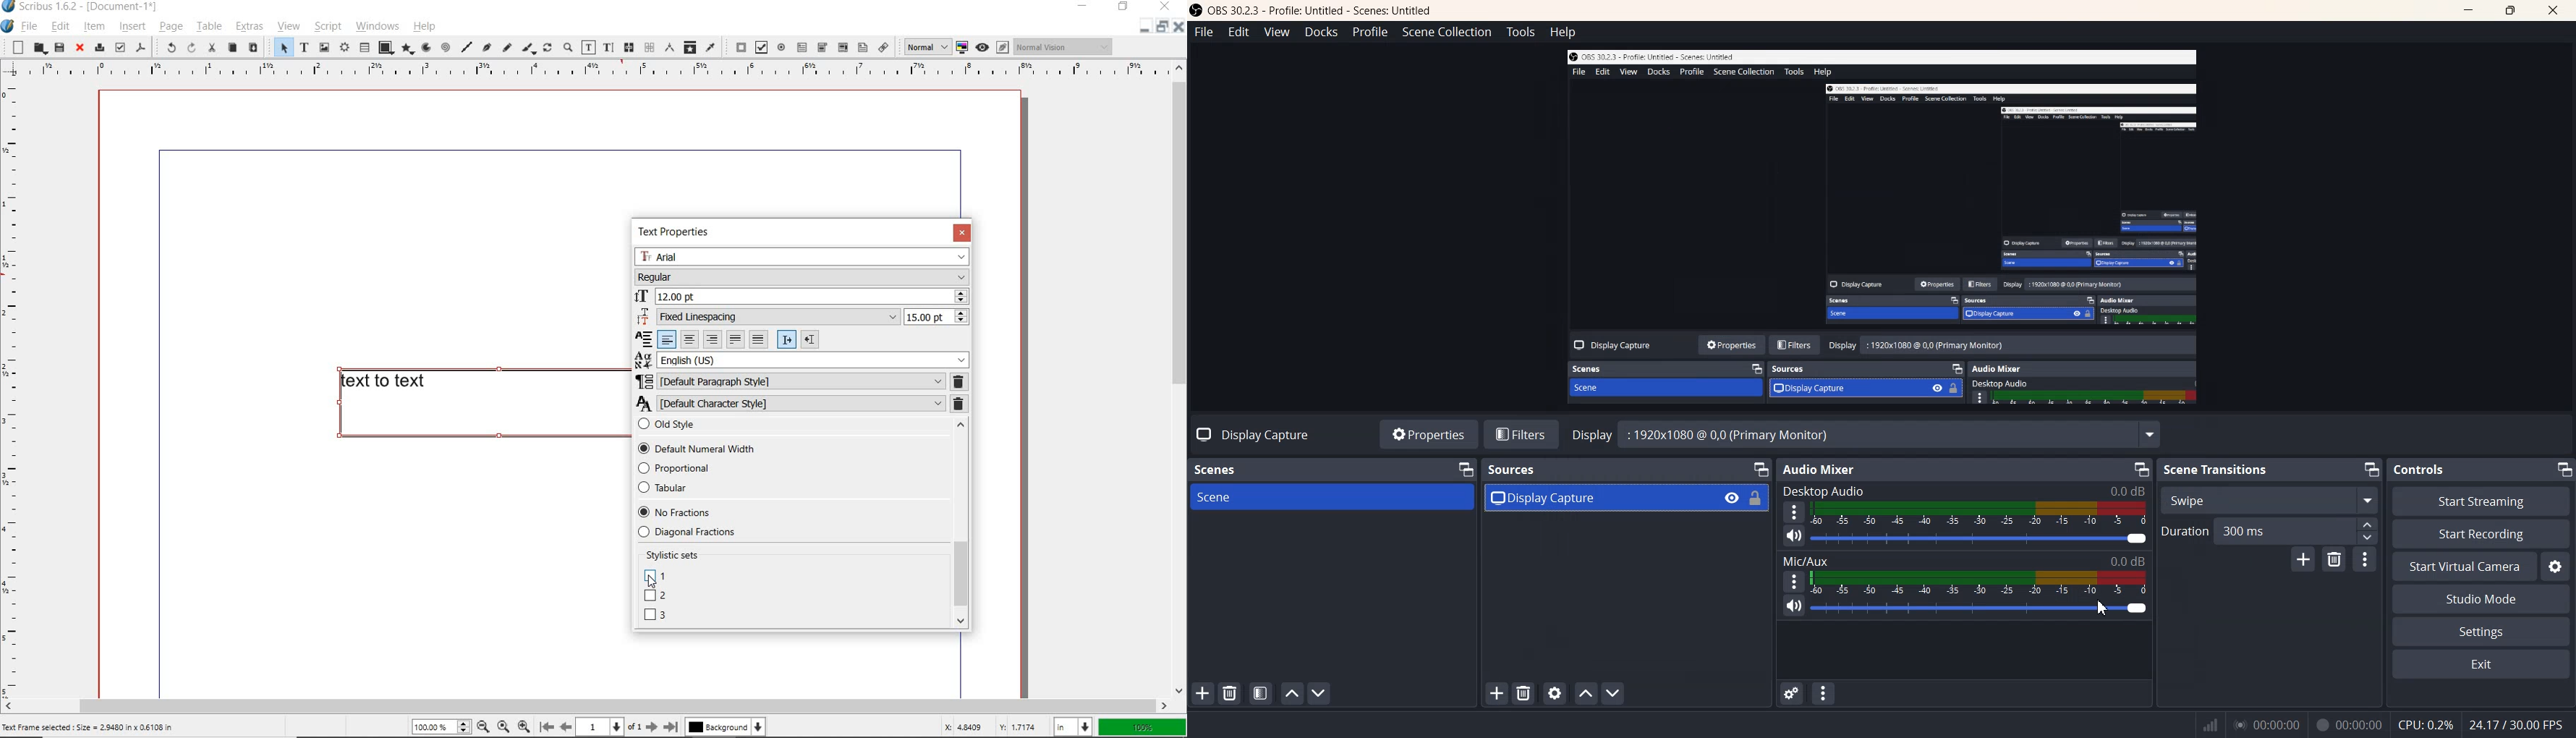 The height and width of the screenshot is (756, 2576). What do you see at coordinates (2107, 608) in the screenshot?
I see `Cursor` at bounding box center [2107, 608].